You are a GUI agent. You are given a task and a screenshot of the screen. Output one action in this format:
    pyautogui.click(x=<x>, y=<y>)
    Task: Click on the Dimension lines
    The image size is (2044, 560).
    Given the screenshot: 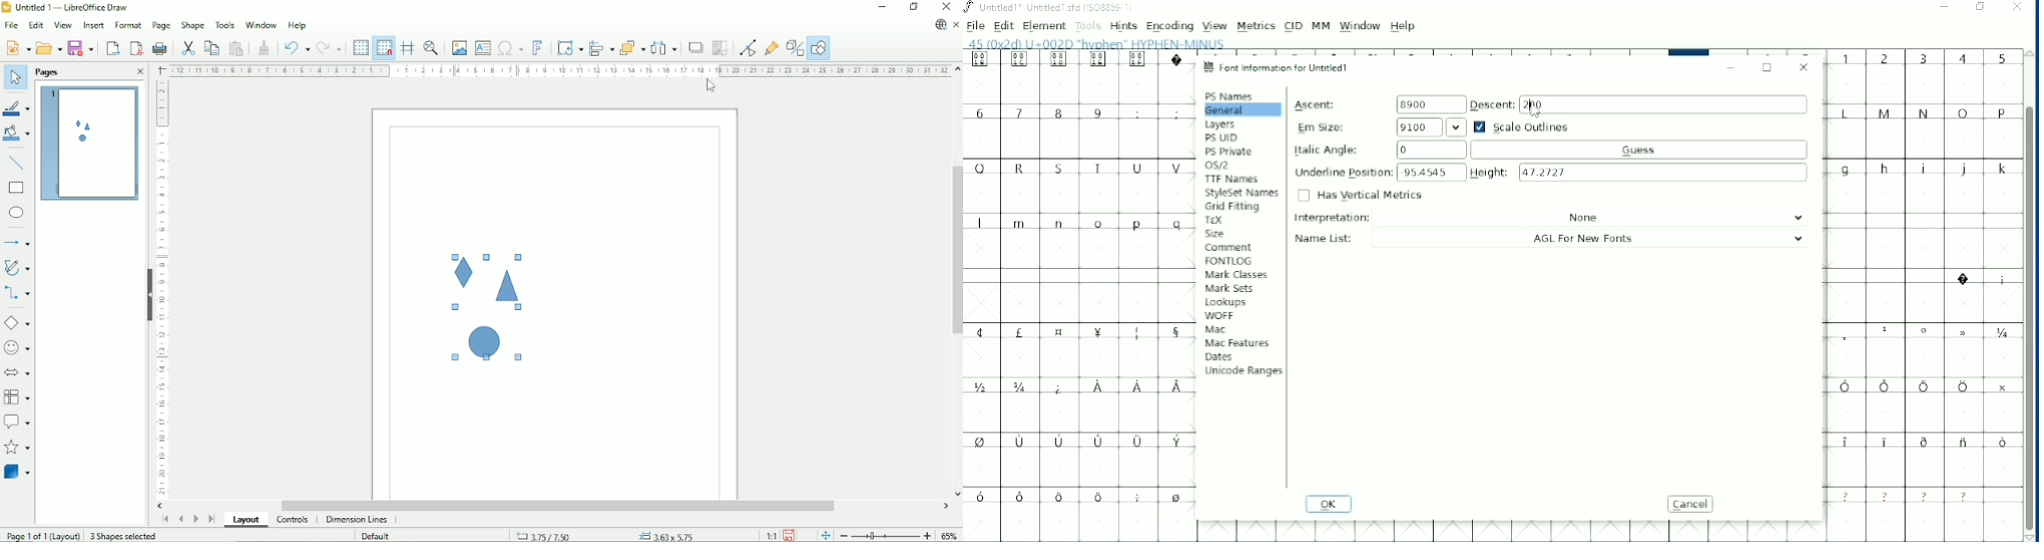 What is the action you would take?
    pyautogui.click(x=358, y=520)
    